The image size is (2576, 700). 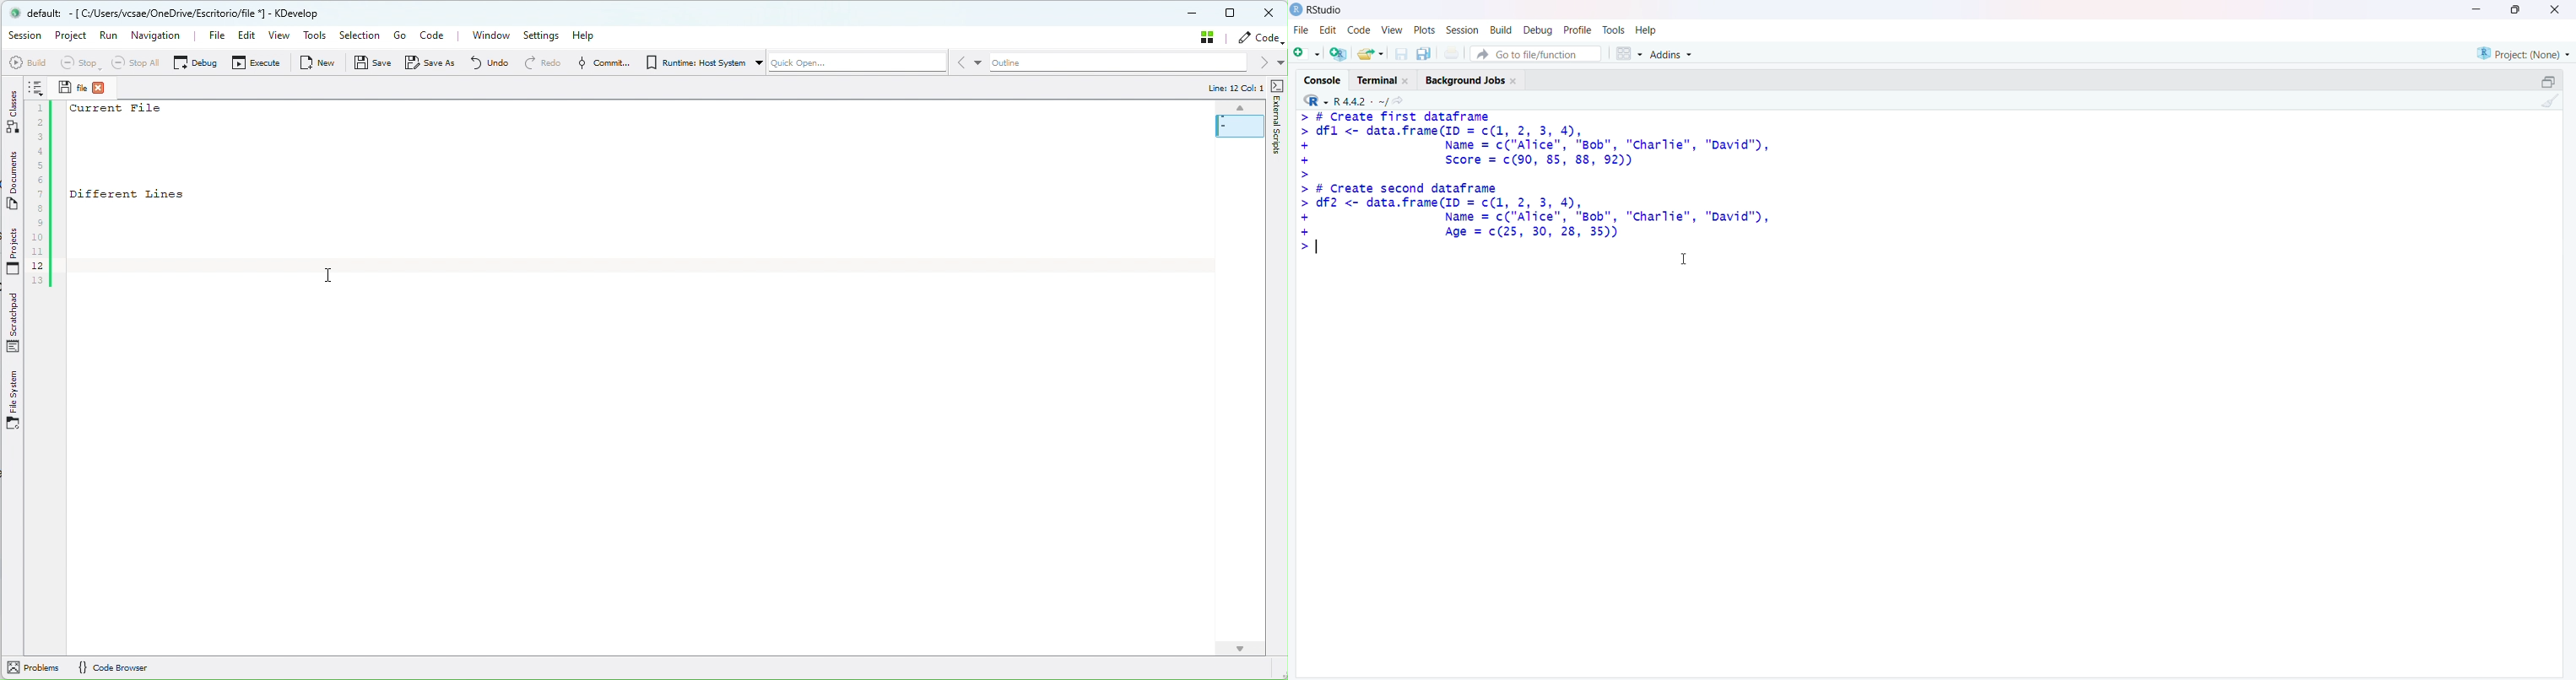 I want to click on minimise, so click(x=2477, y=9).